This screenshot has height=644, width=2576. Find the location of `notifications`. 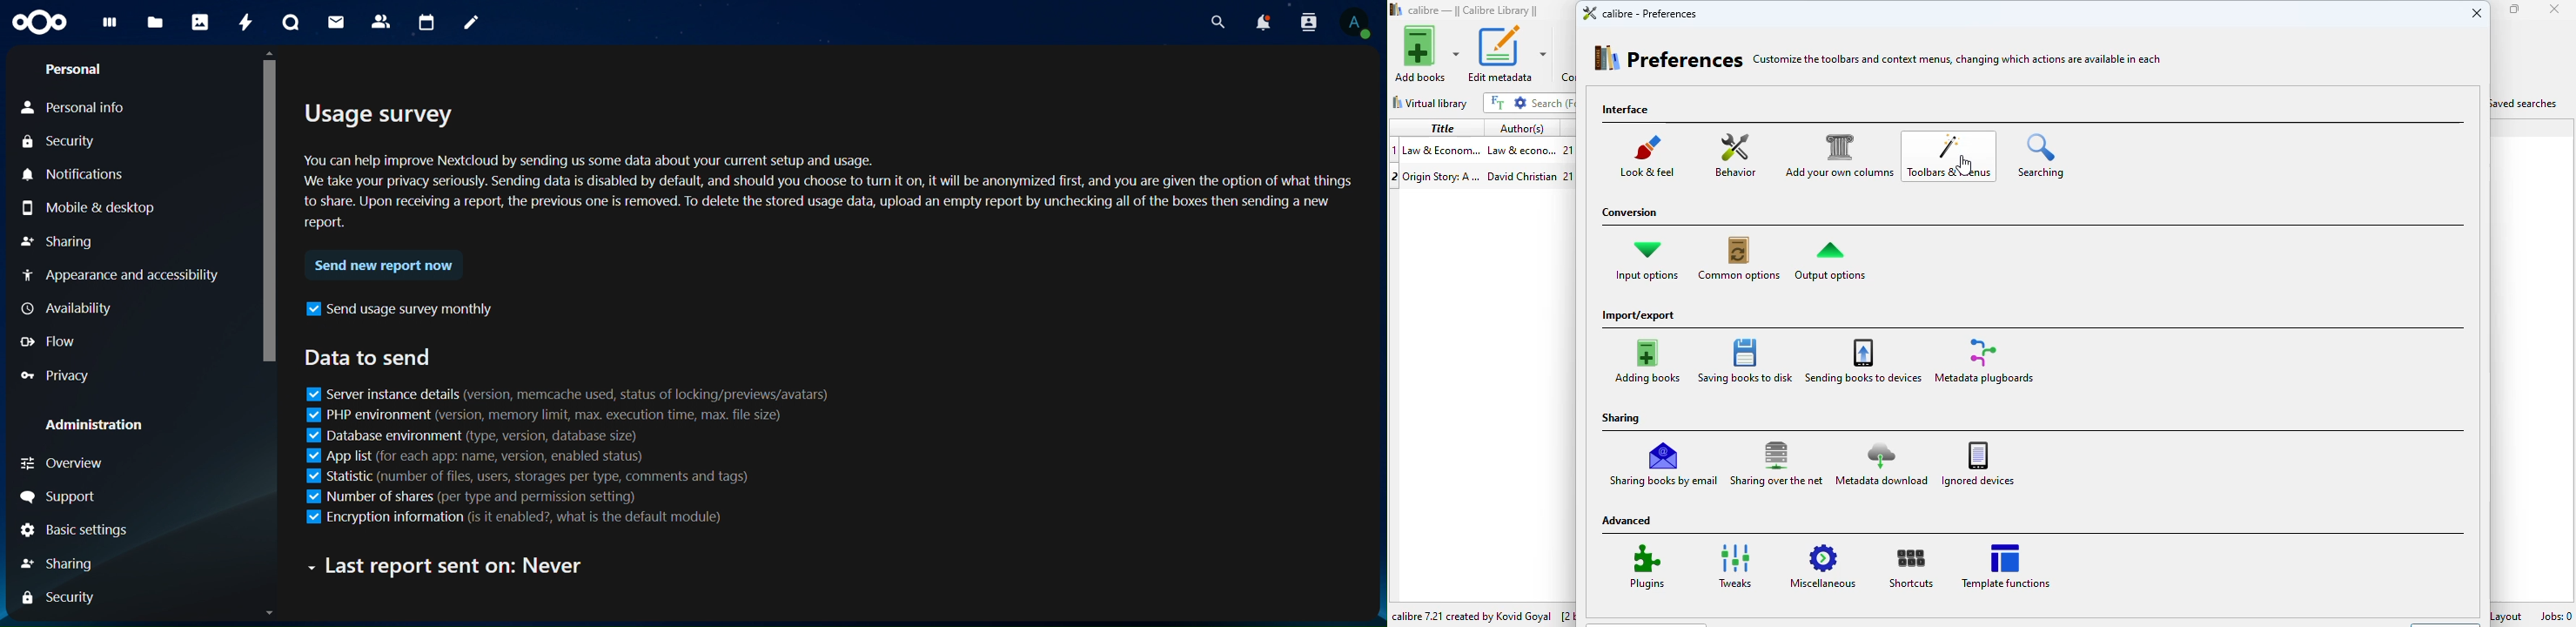

notifications is located at coordinates (1265, 20).